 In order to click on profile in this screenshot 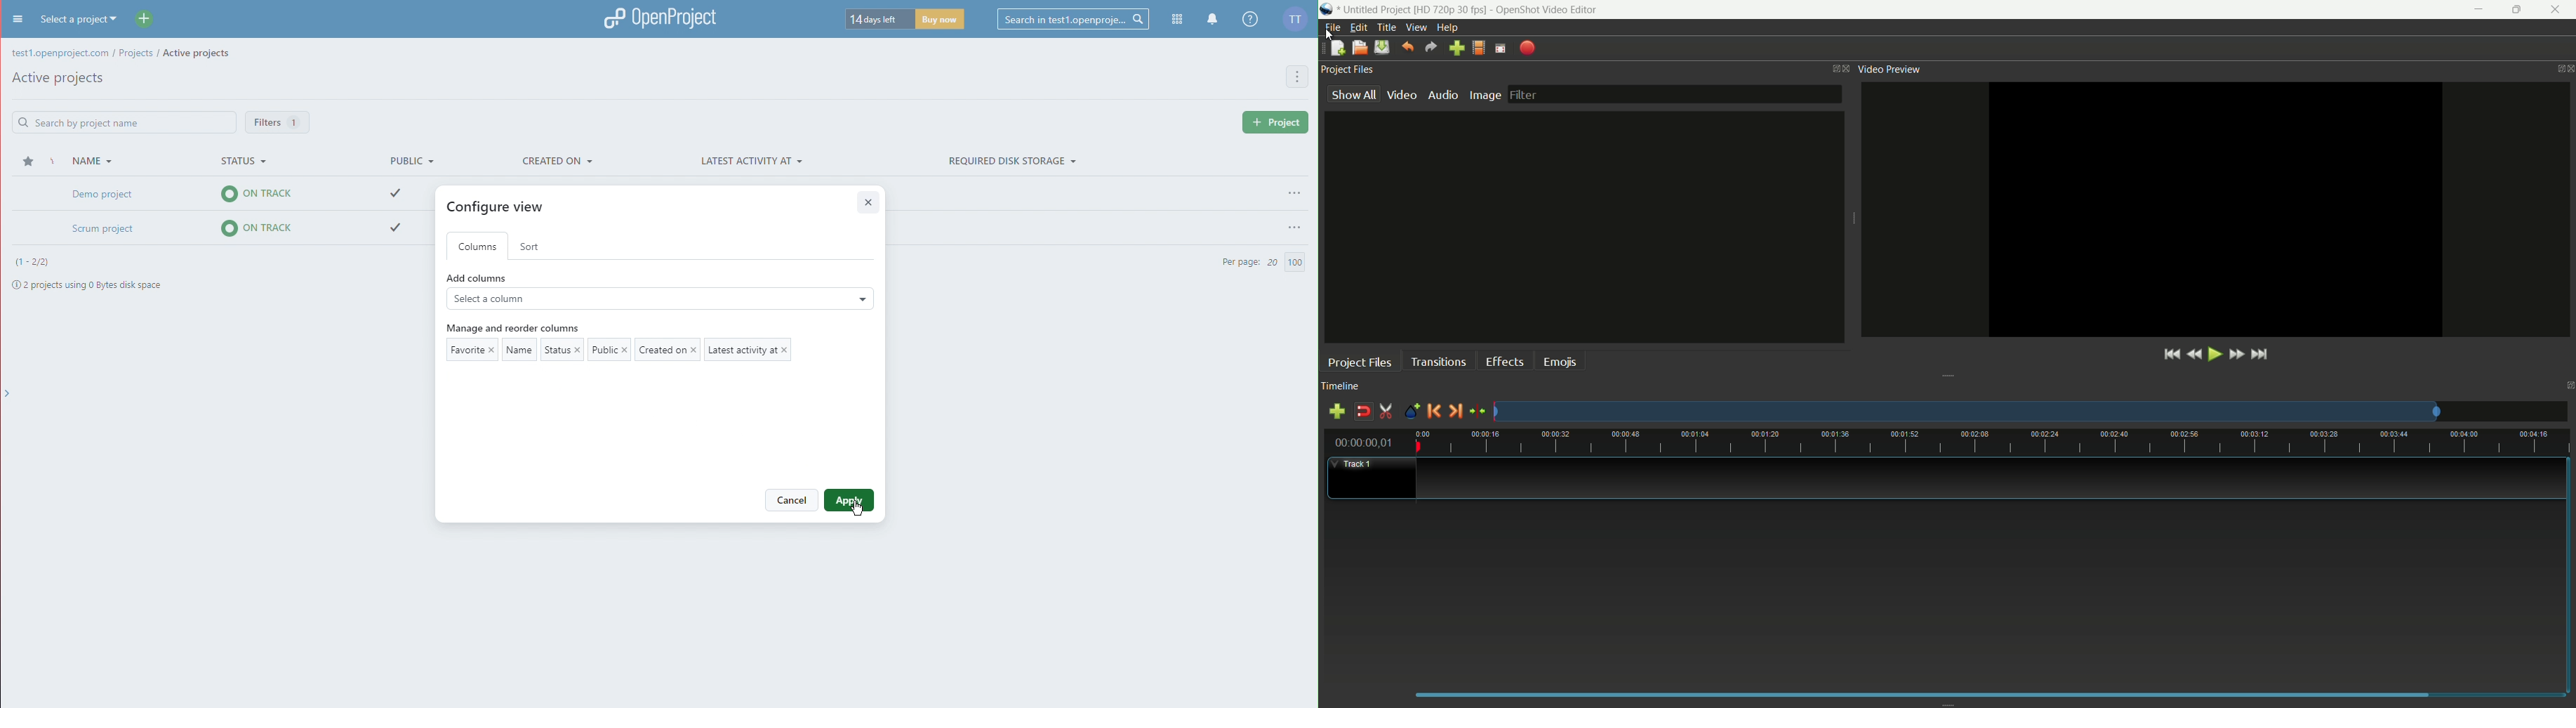, I will do `click(1478, 47)`.